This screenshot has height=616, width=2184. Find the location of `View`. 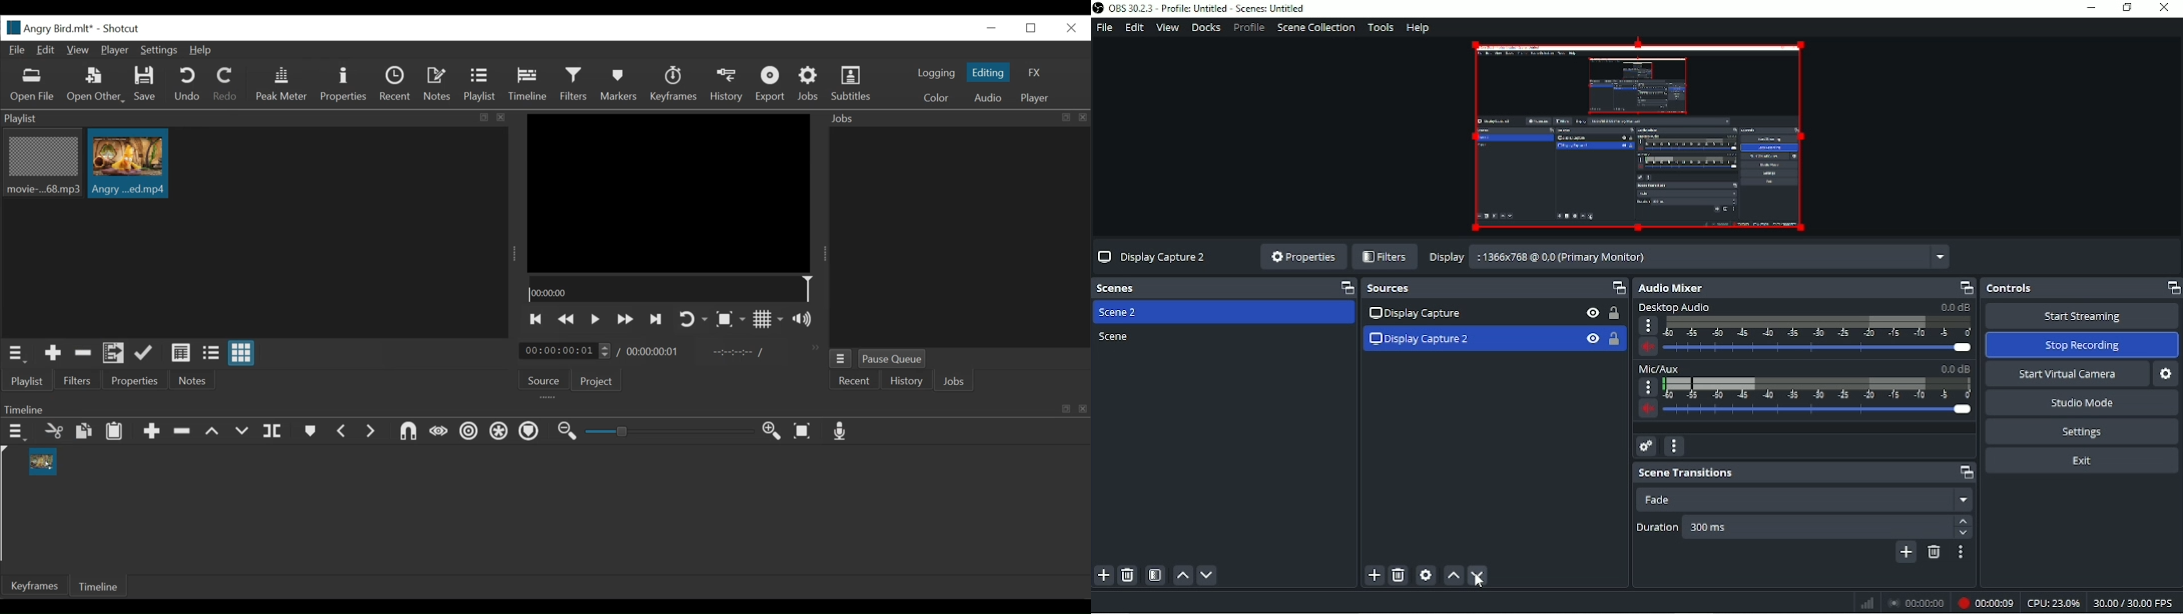

View is located at coordinates (1168, 29).